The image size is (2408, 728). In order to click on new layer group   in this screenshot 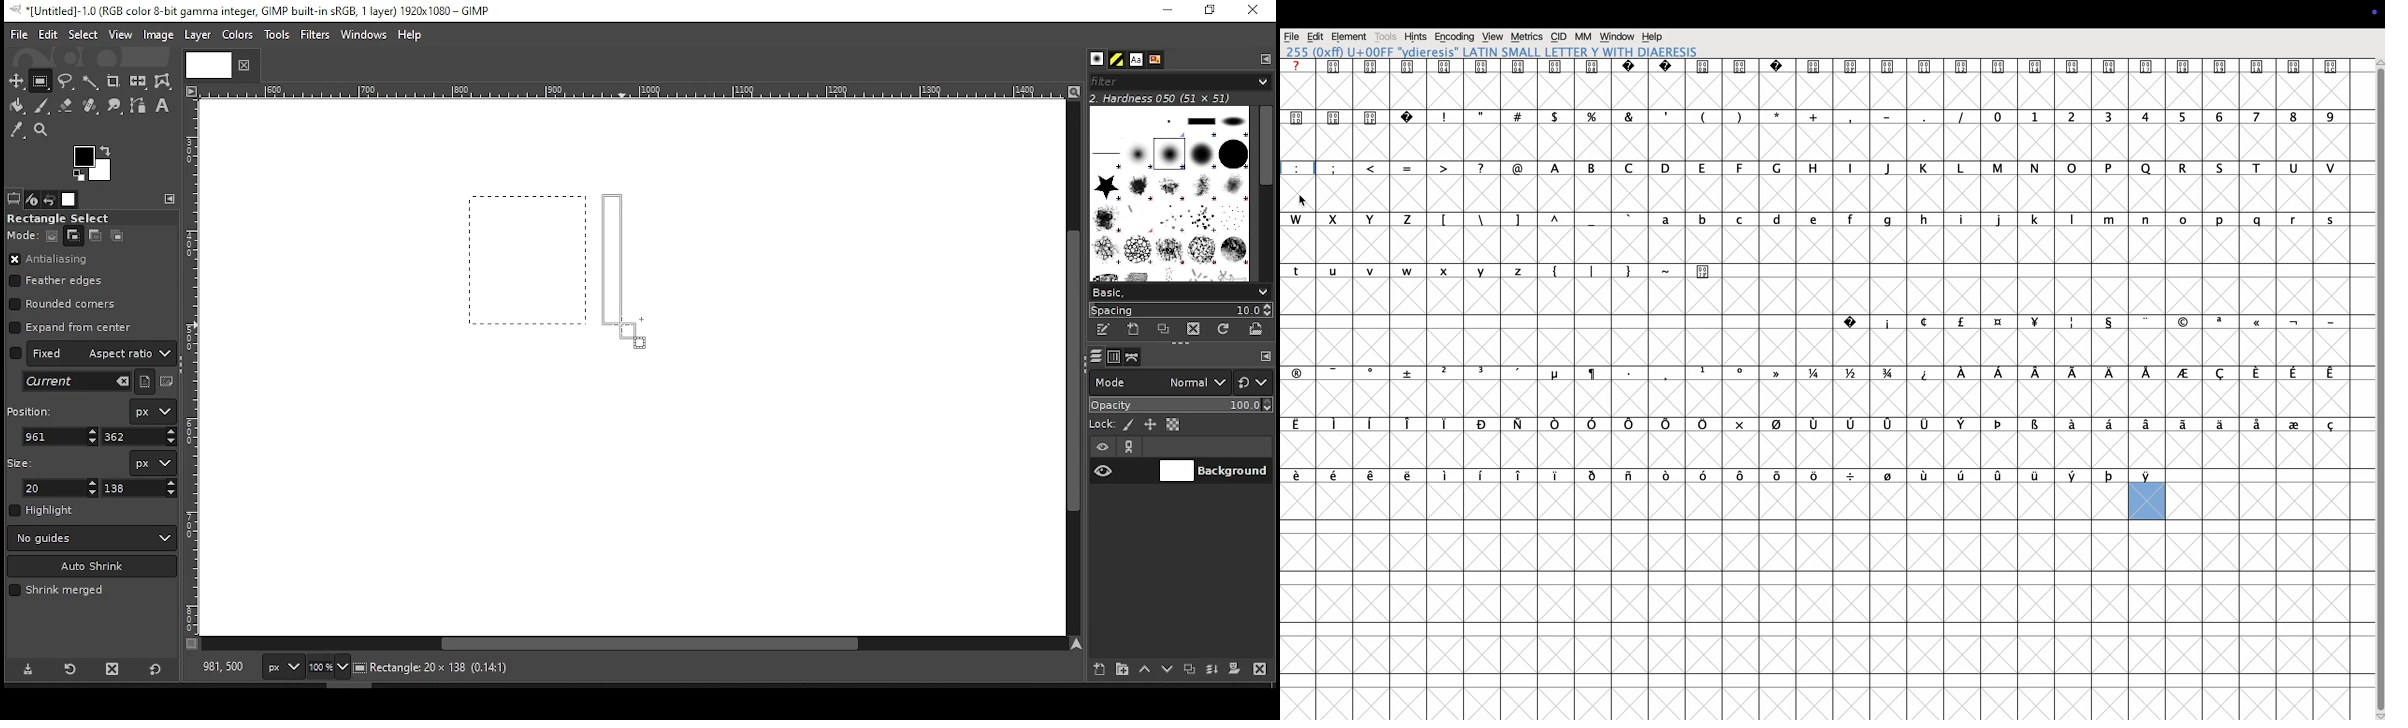, I will do `click(1121, 669)`.